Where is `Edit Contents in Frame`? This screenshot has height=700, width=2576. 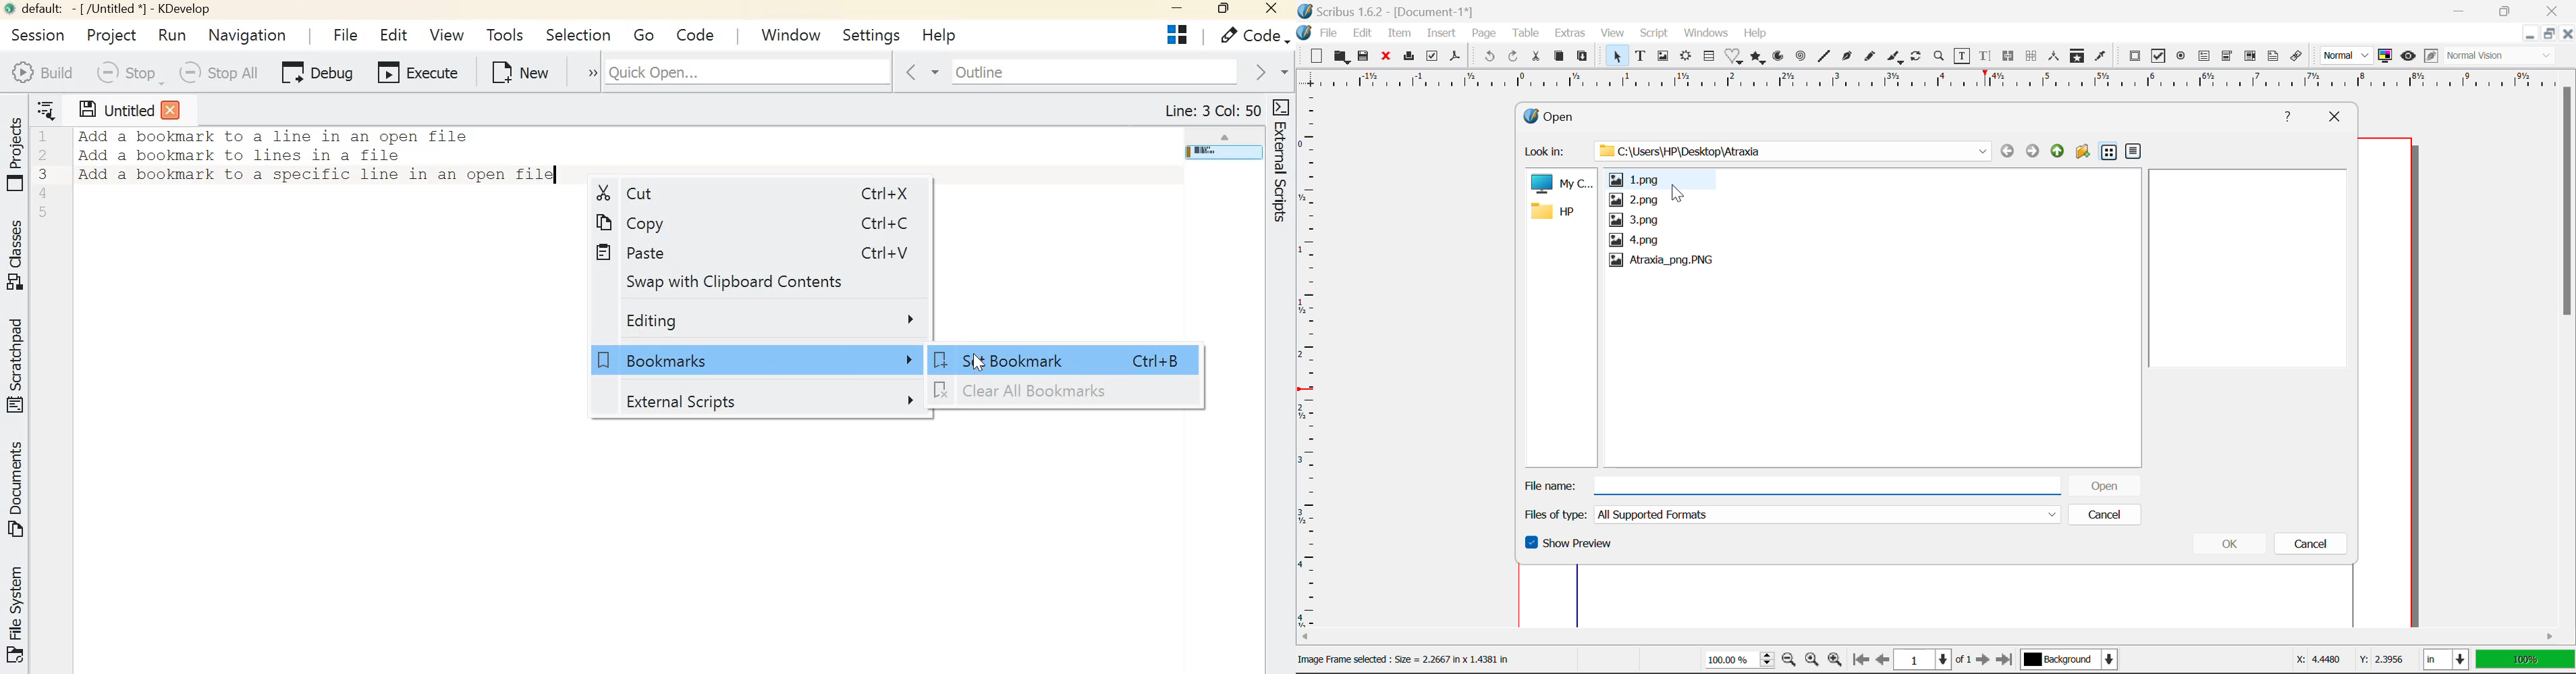
Edit Contents in Frame is located at coordinates (1963, 56).